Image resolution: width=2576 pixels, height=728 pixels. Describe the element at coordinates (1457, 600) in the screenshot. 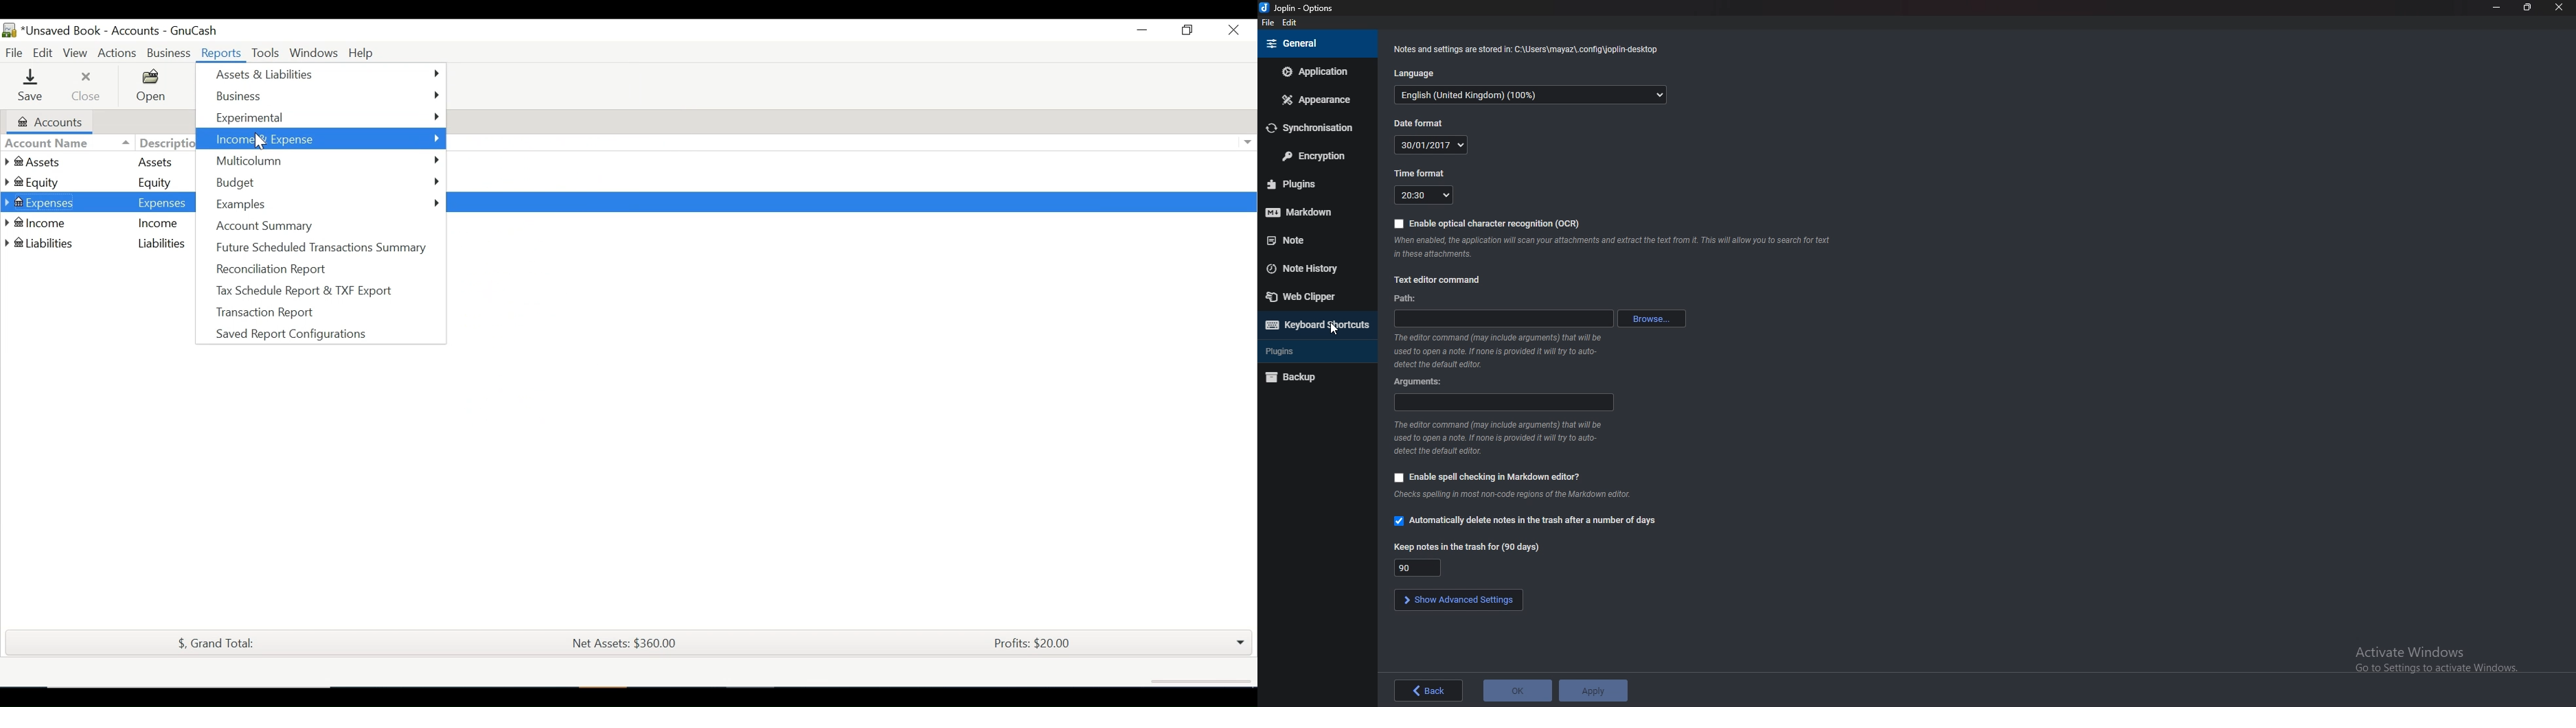

I see `Show advanced settings` at that location.